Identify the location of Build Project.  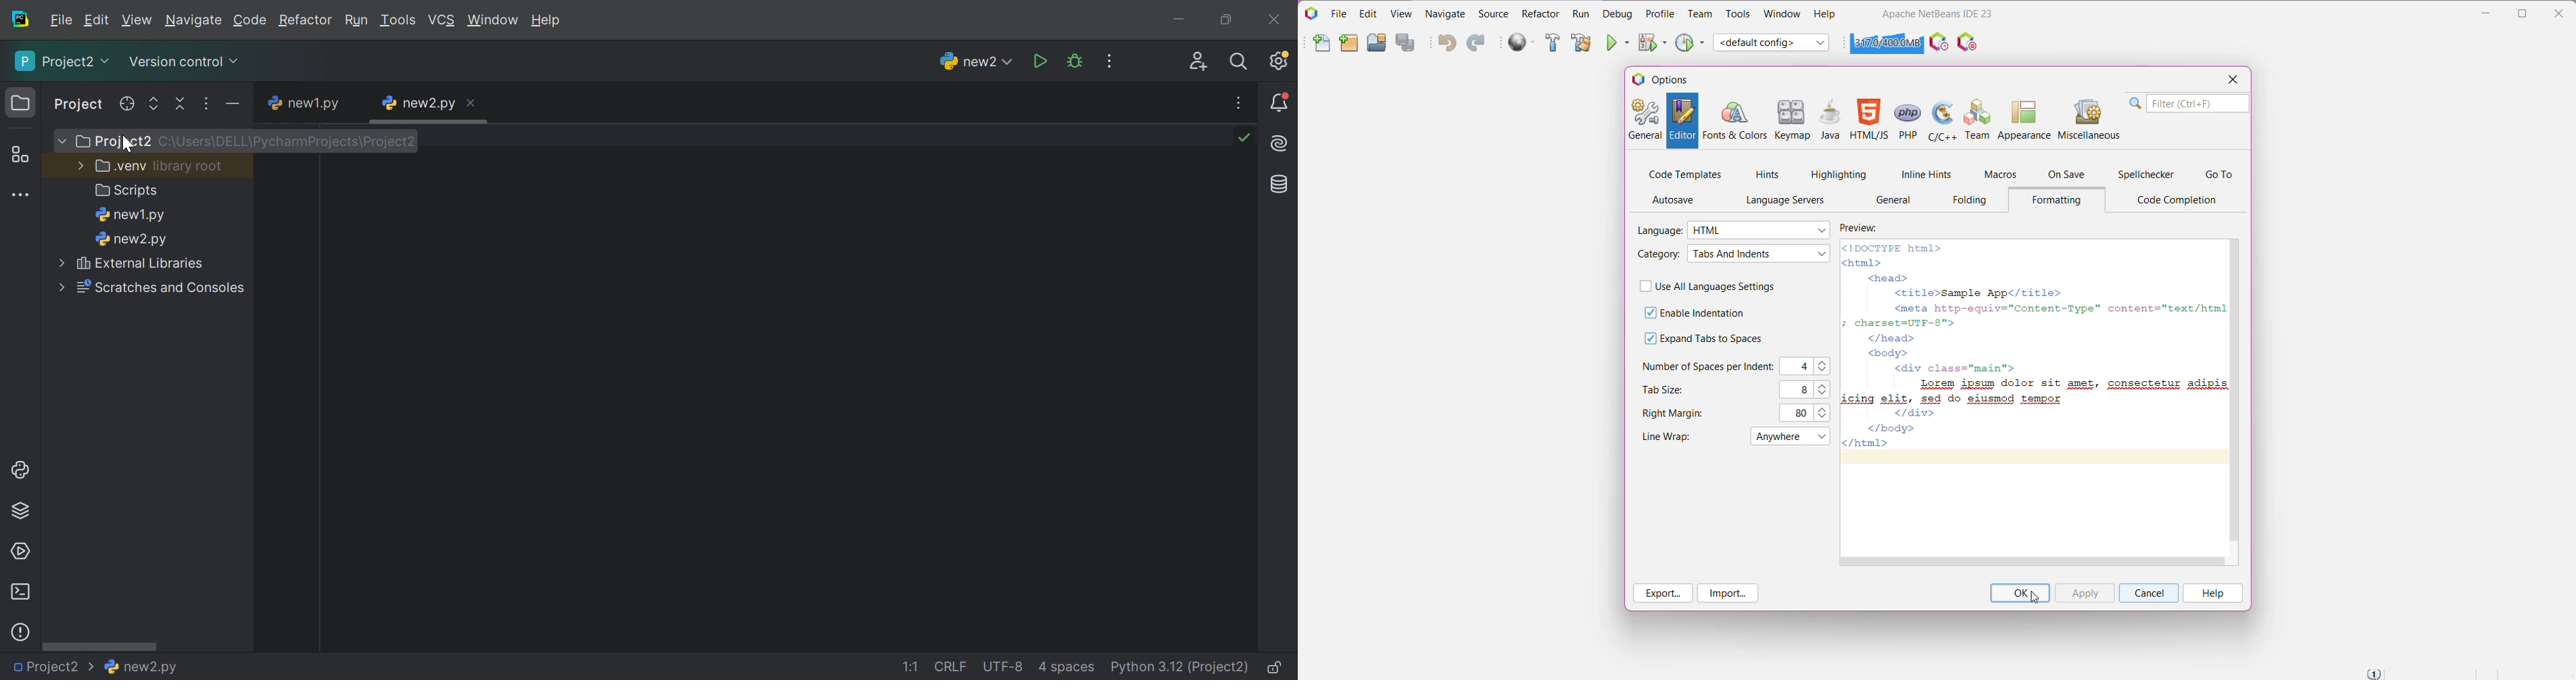
(1553, 43).